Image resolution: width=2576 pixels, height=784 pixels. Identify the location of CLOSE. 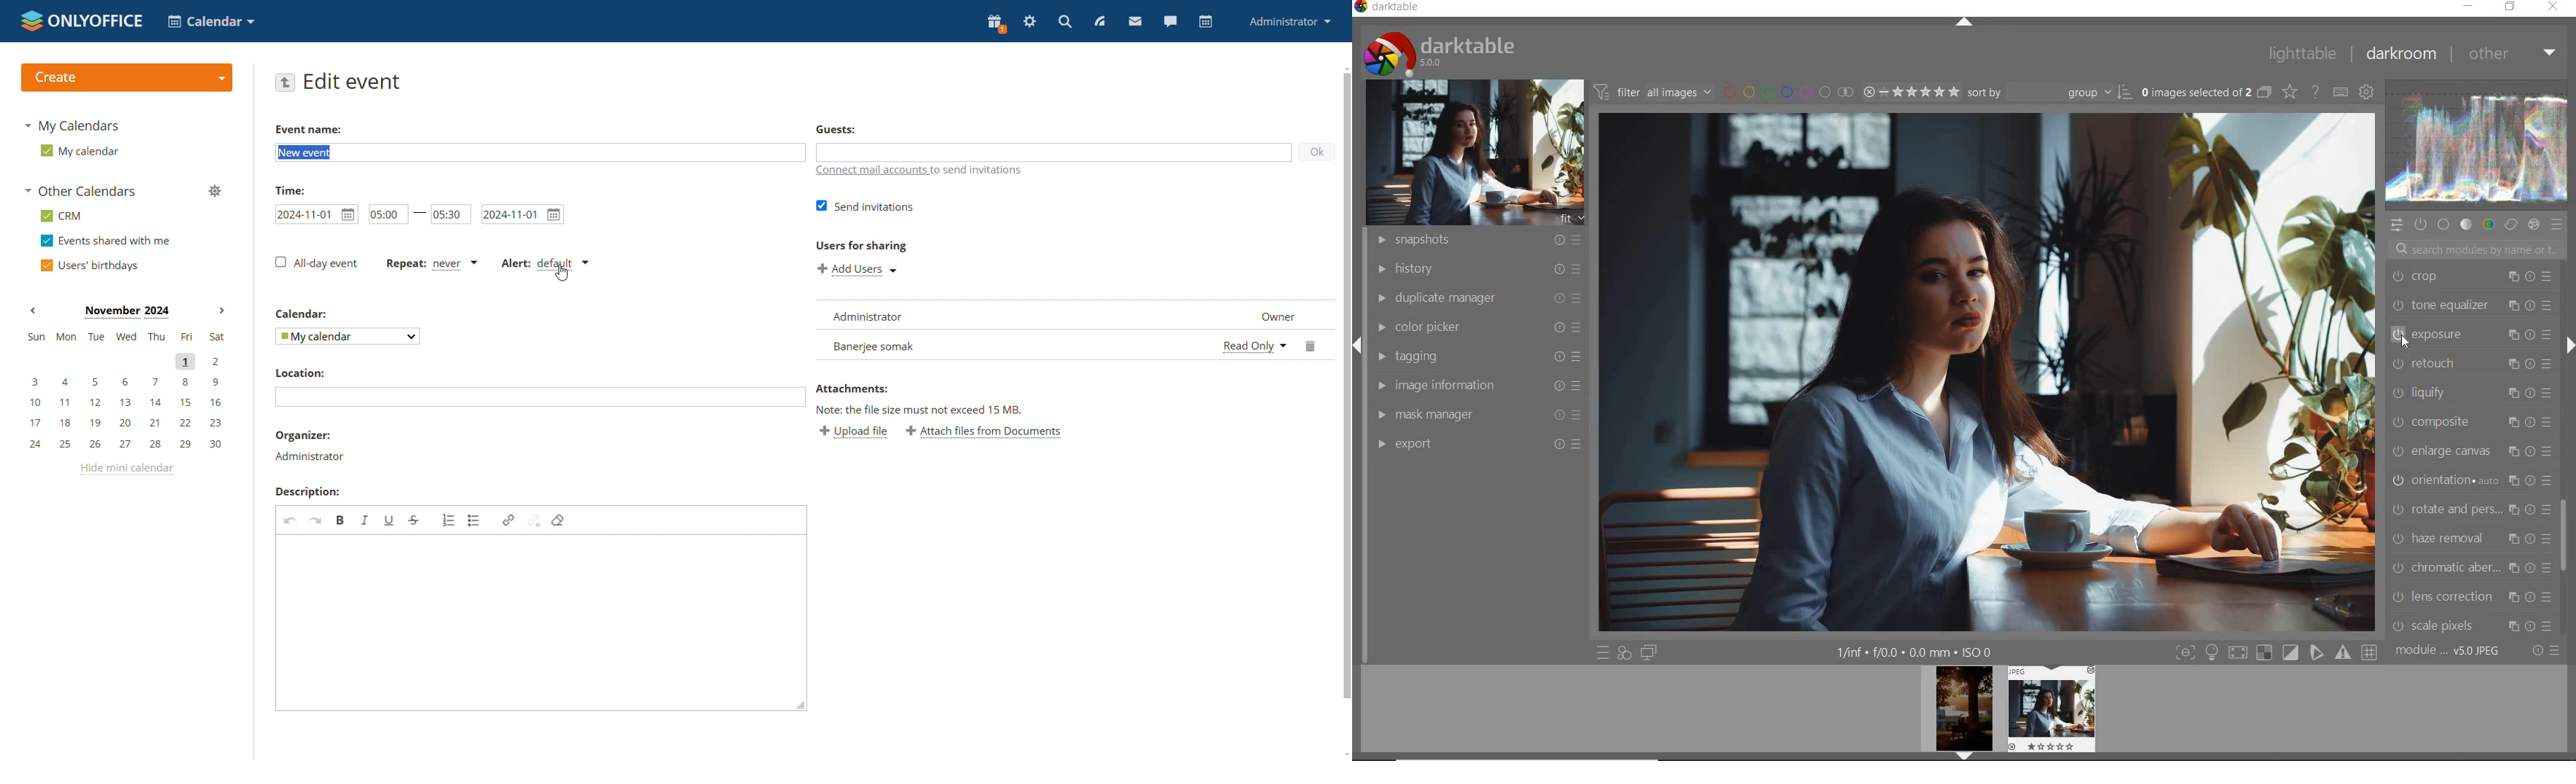
(2553, 7).